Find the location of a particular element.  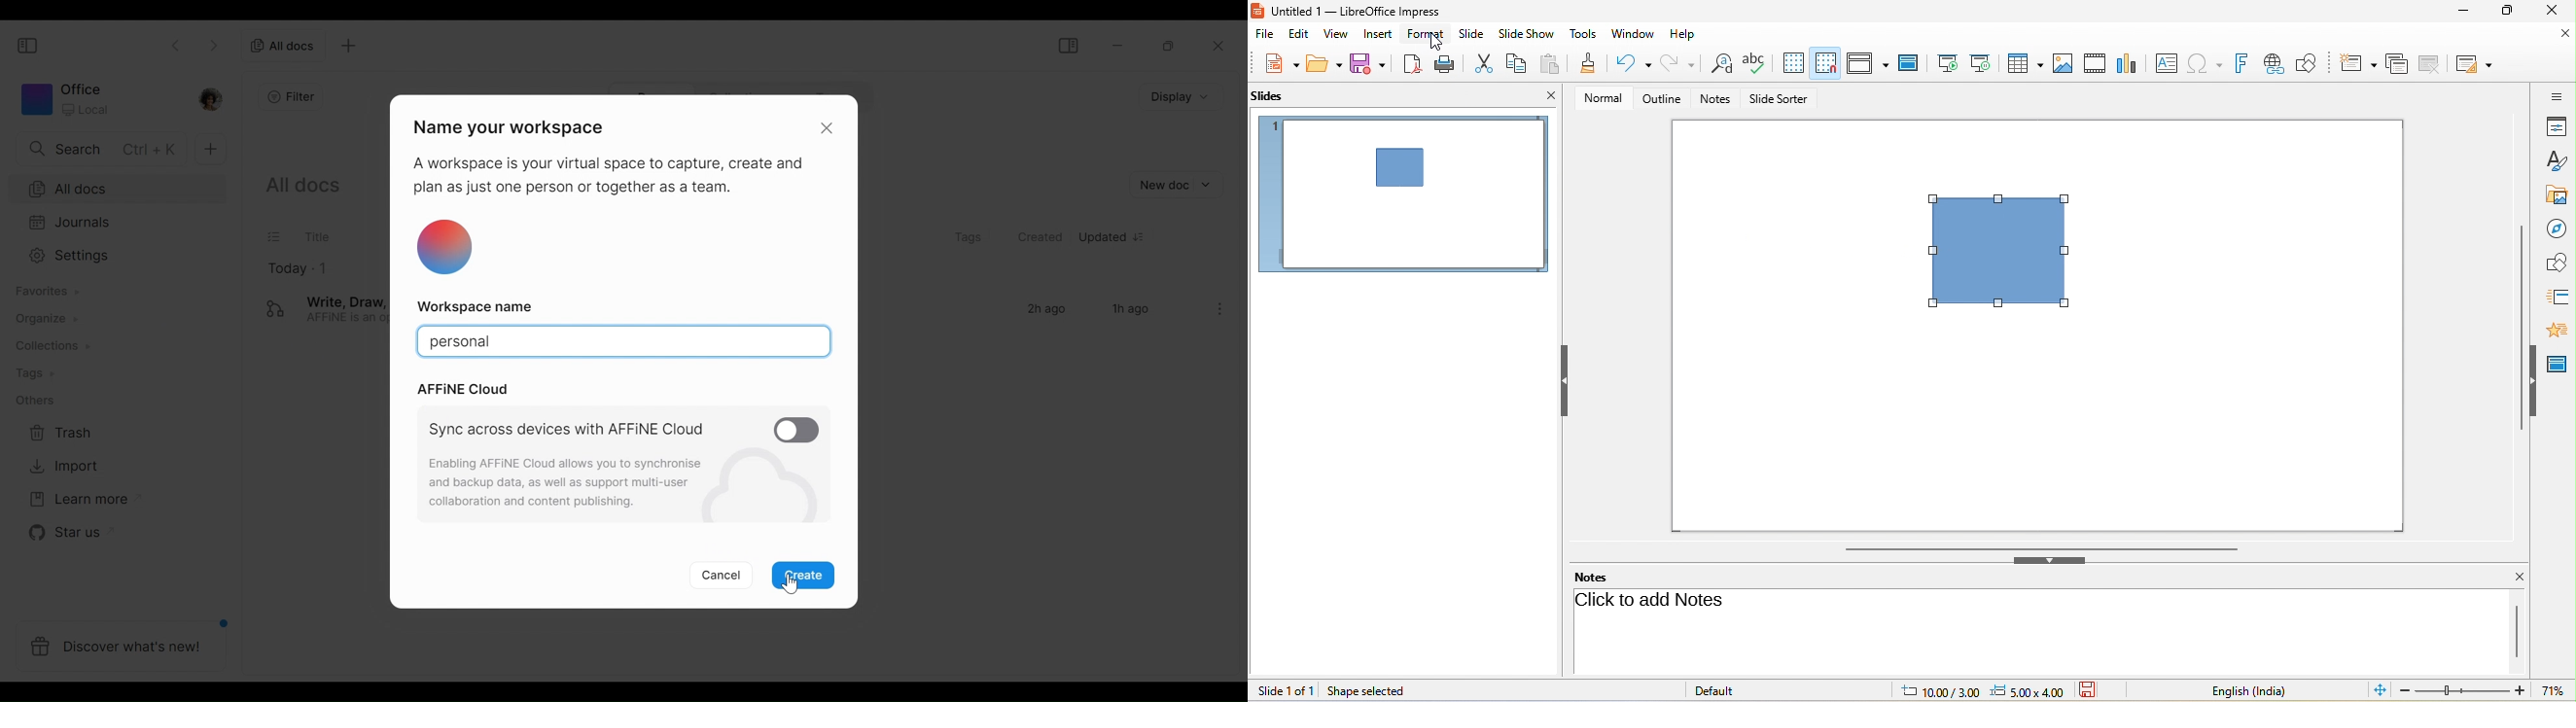

the document has not been modified since the last save is located at coordinates (2097, 690).